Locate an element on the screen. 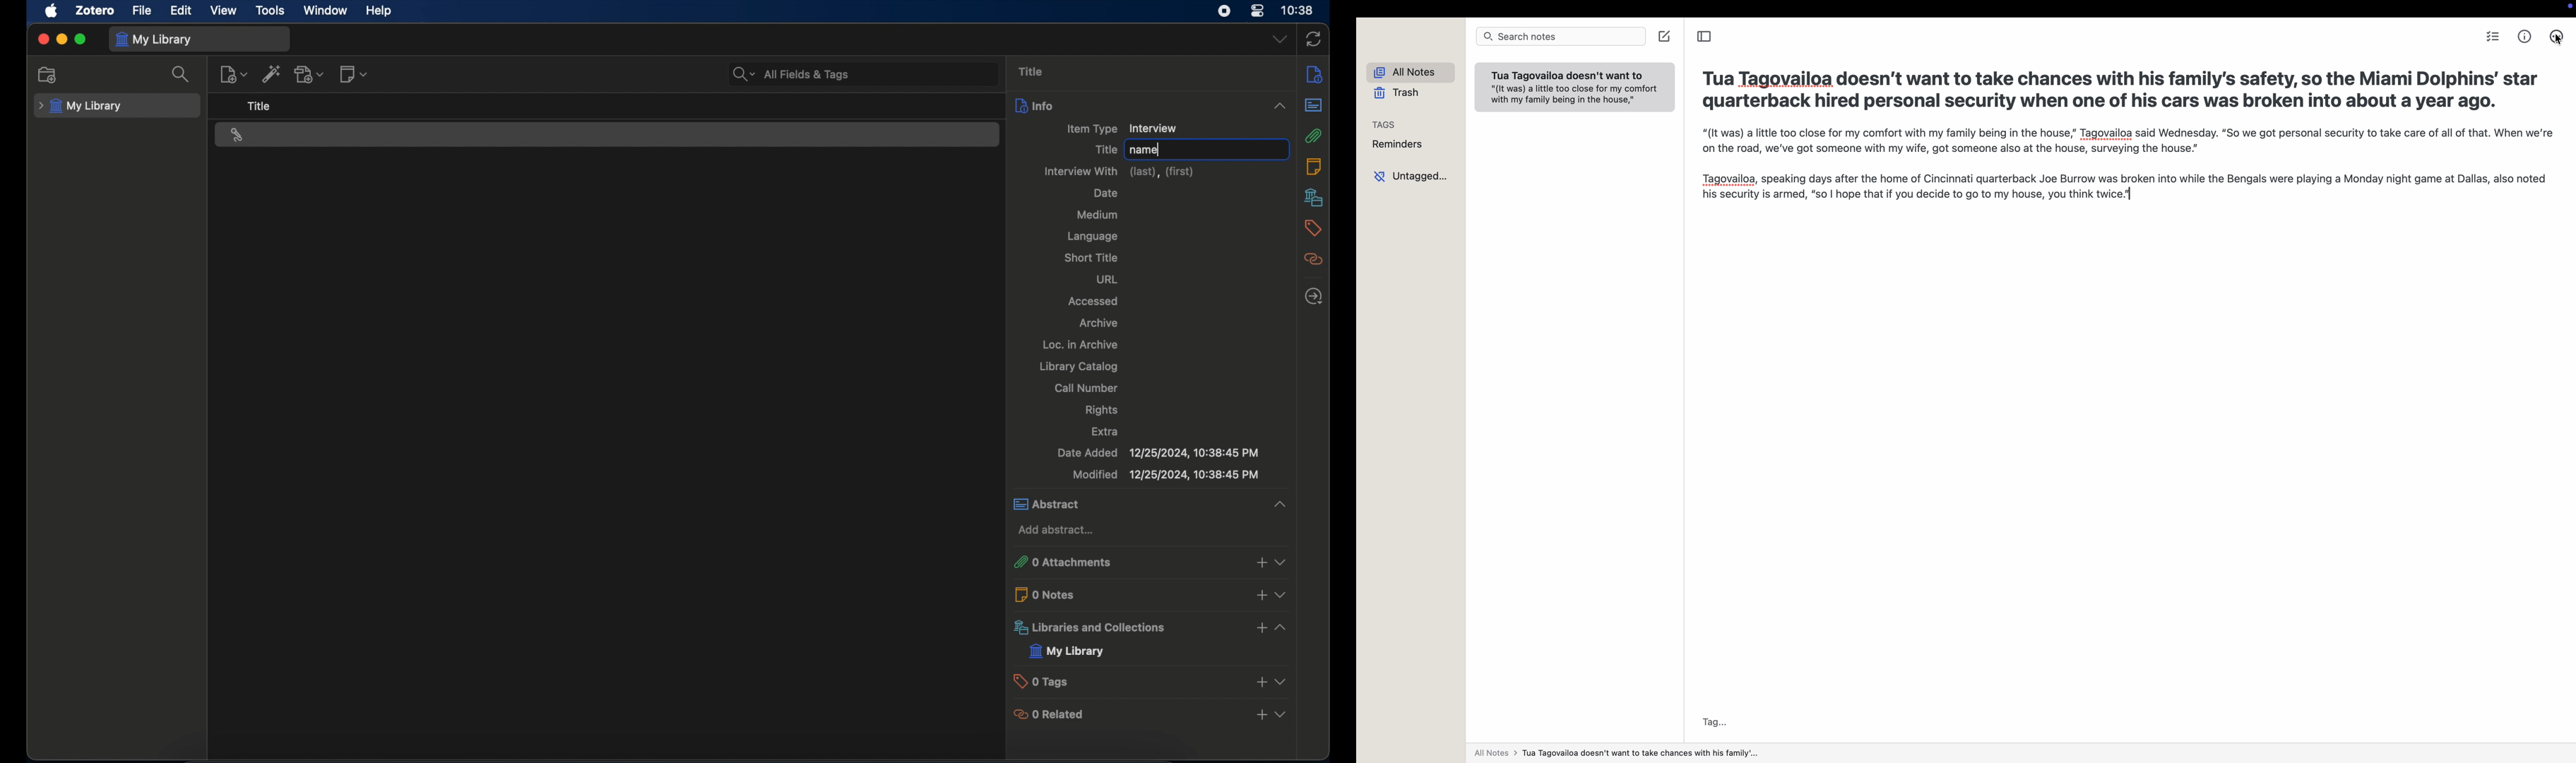  window is located at coordinates (326, 10).